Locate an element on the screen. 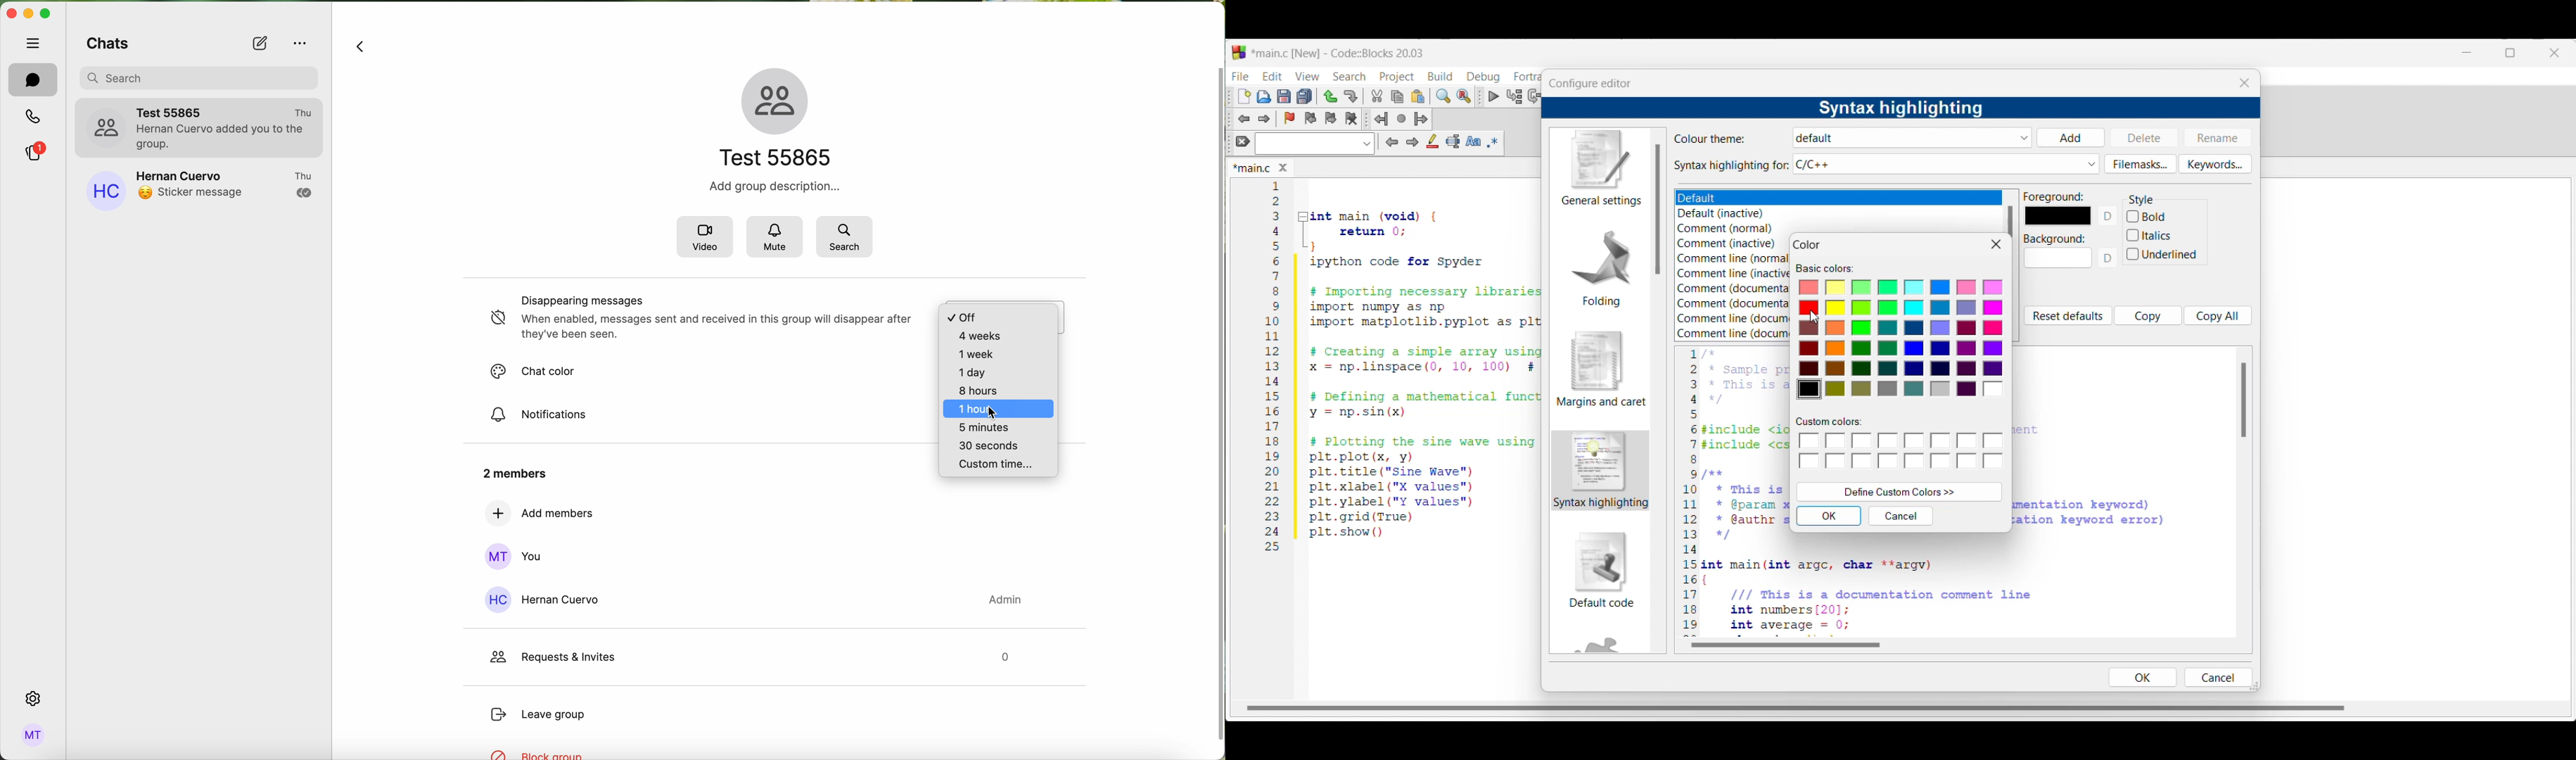  Window title is located at coordinates (1808, 245).